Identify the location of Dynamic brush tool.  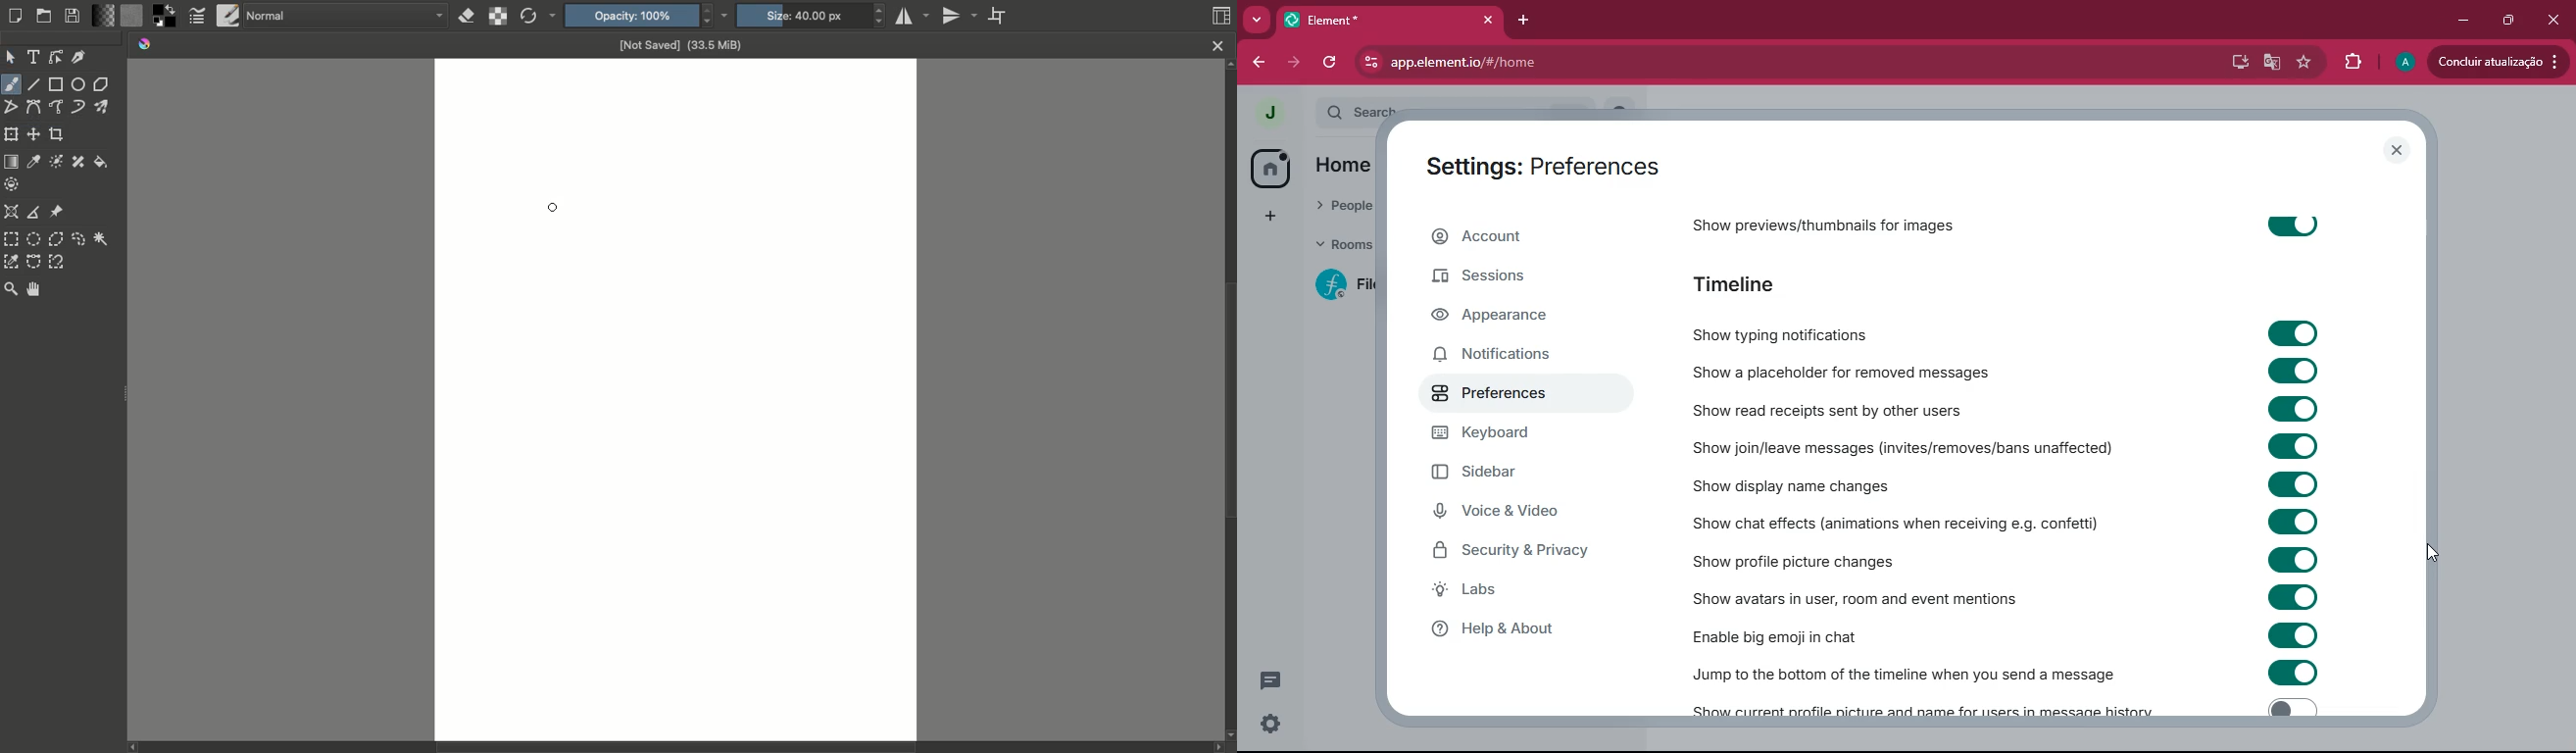
(78, 107).